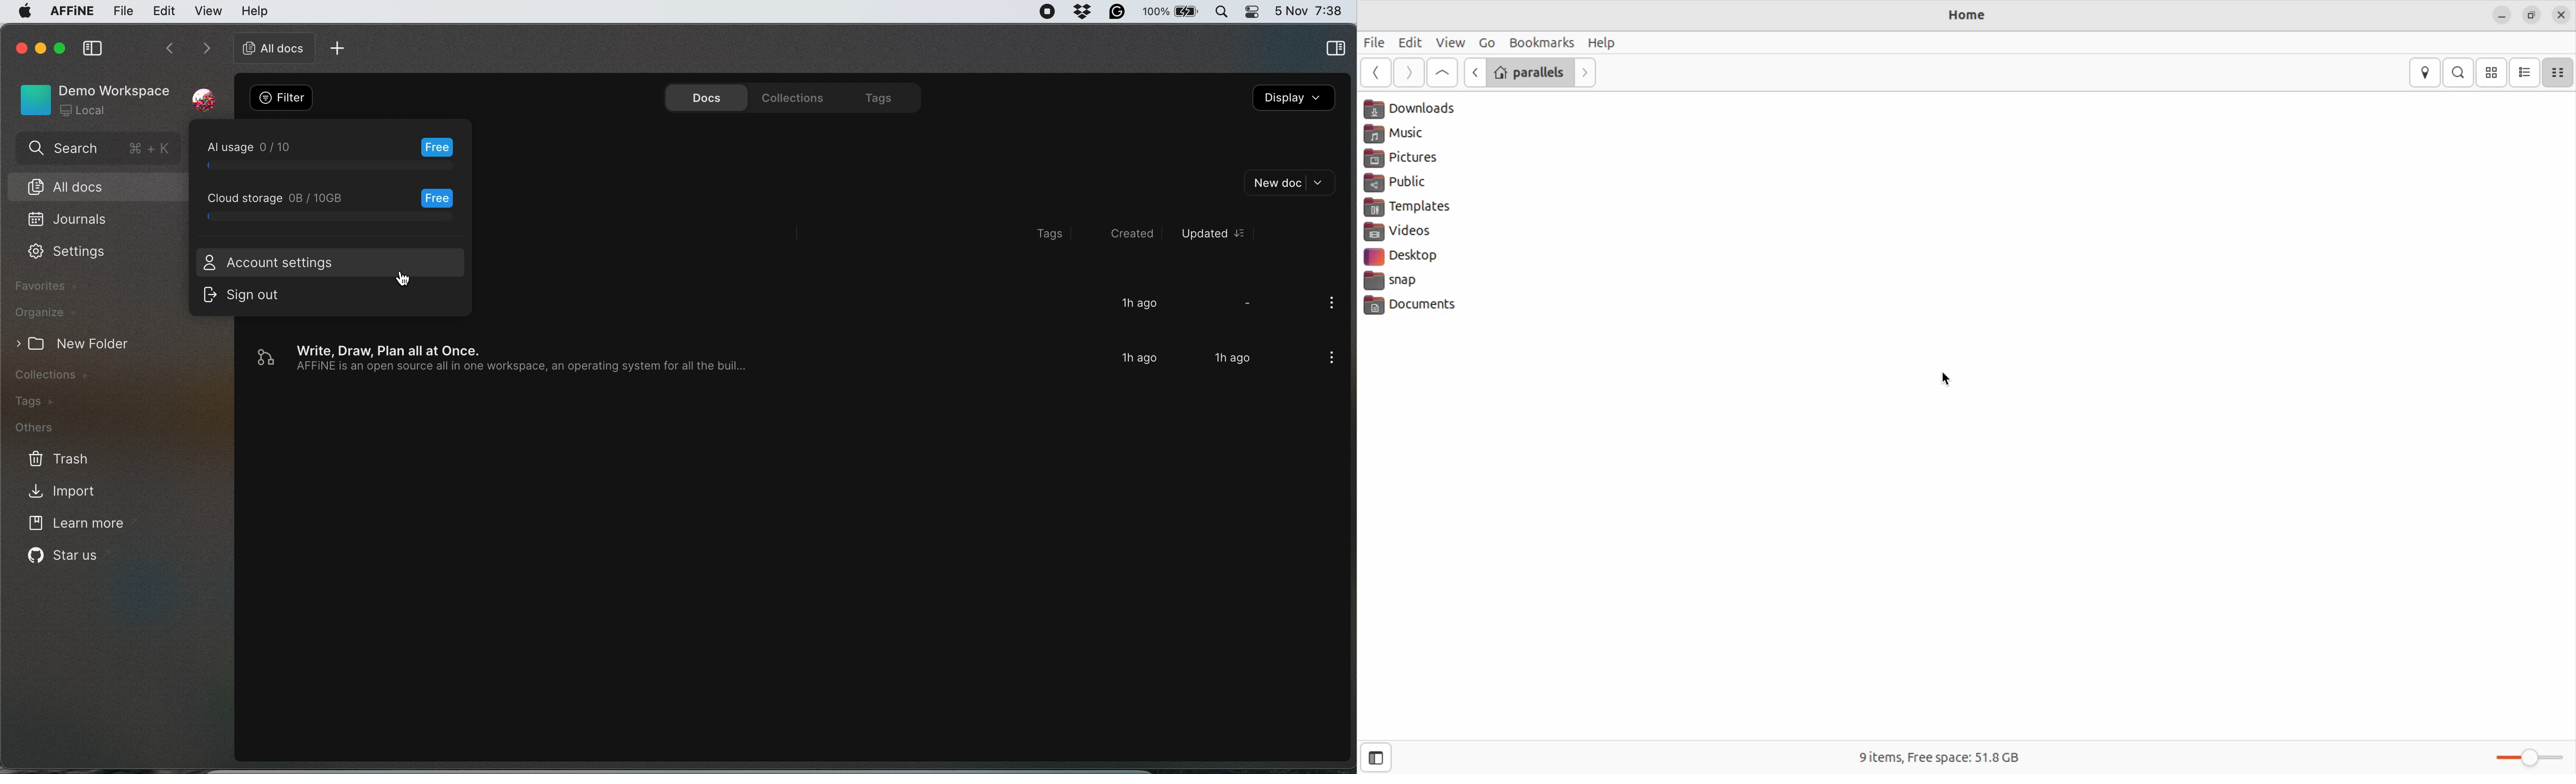 The image size is (2576, 784). I want to click on screen recorder, so click(1048, 12).